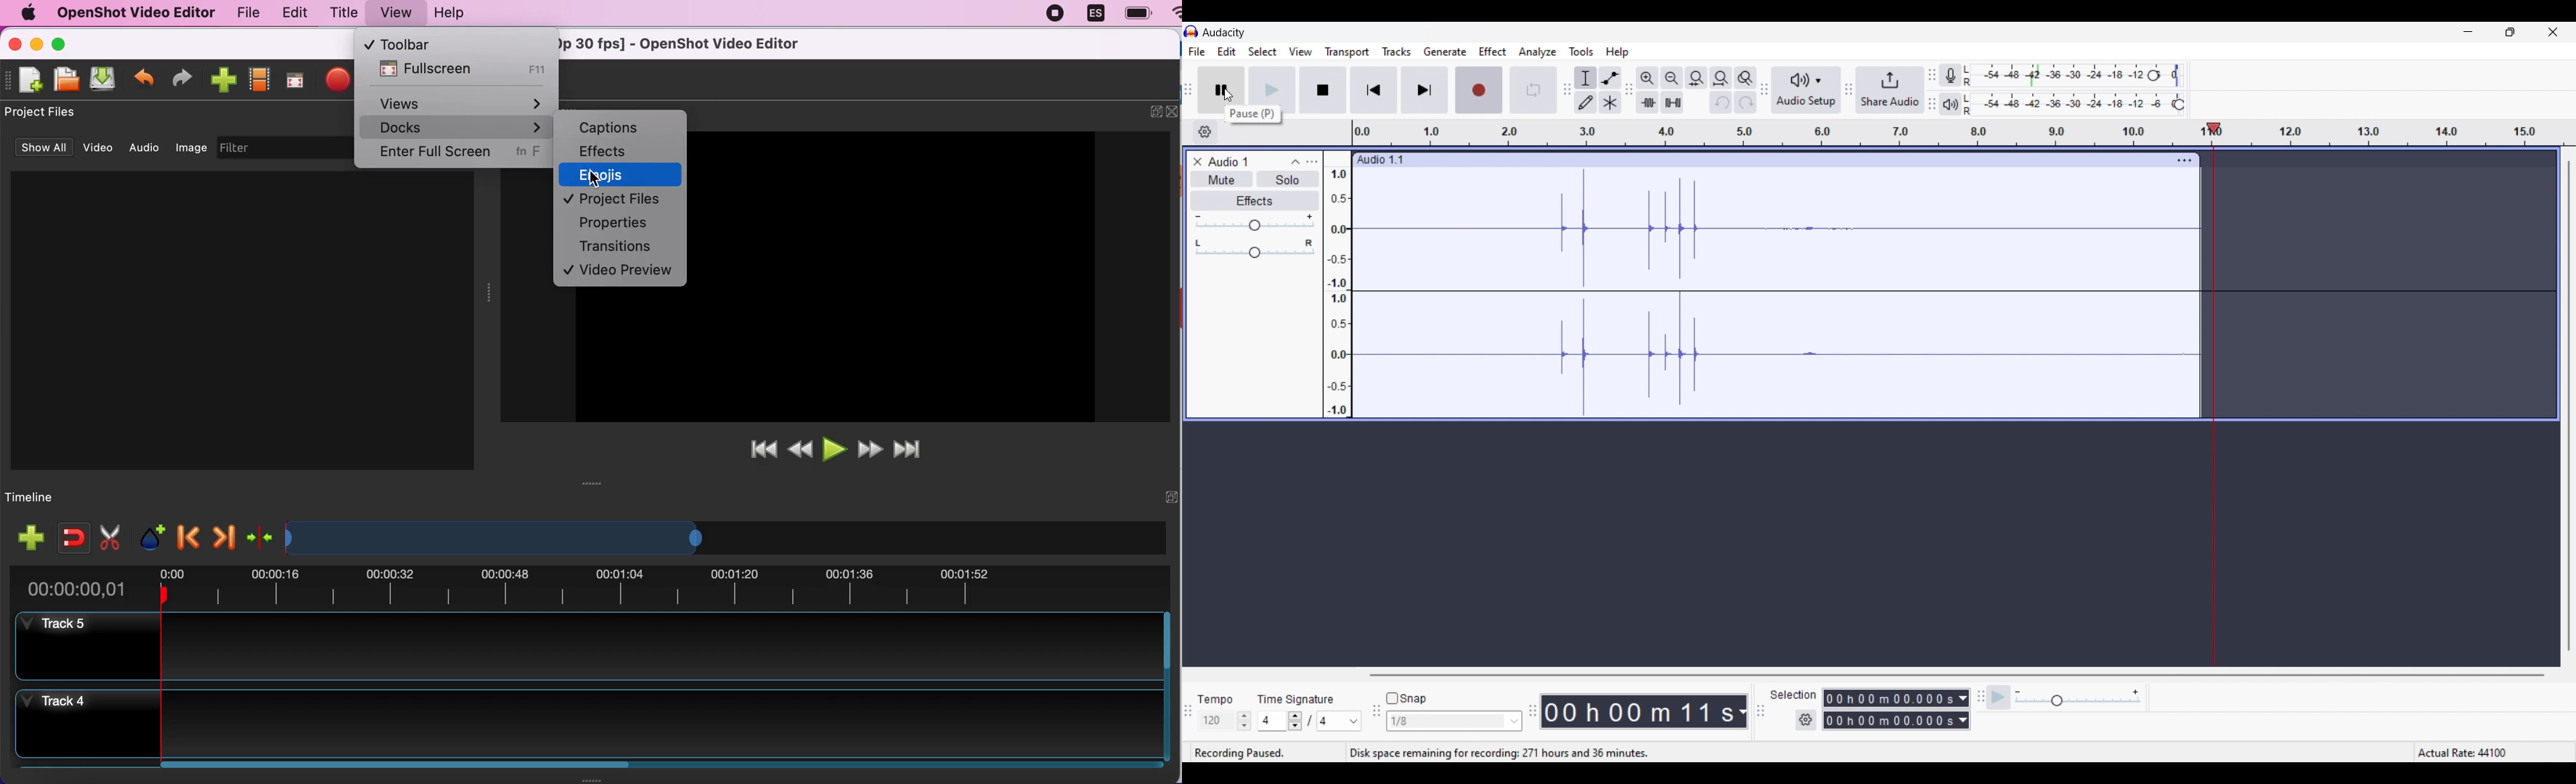  What do you see at coordinates (1751, 292) in the screenshot?
I see `Recorded track` at bounding box center [1751, 292].